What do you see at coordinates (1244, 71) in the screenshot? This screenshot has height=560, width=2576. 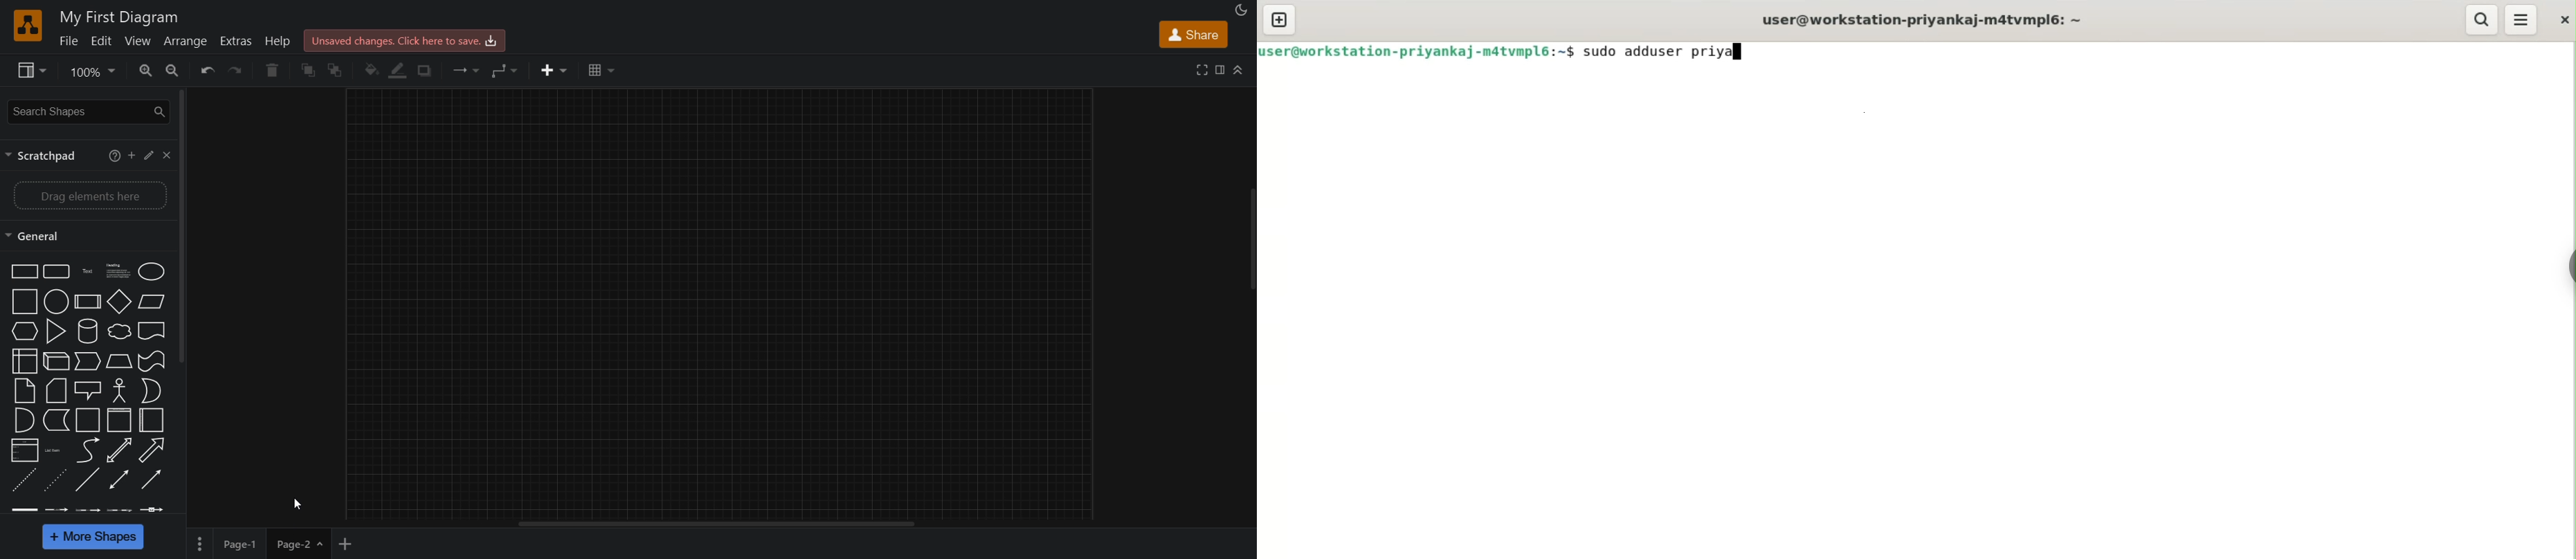 I see `more` at bounding box center [1244, 71].